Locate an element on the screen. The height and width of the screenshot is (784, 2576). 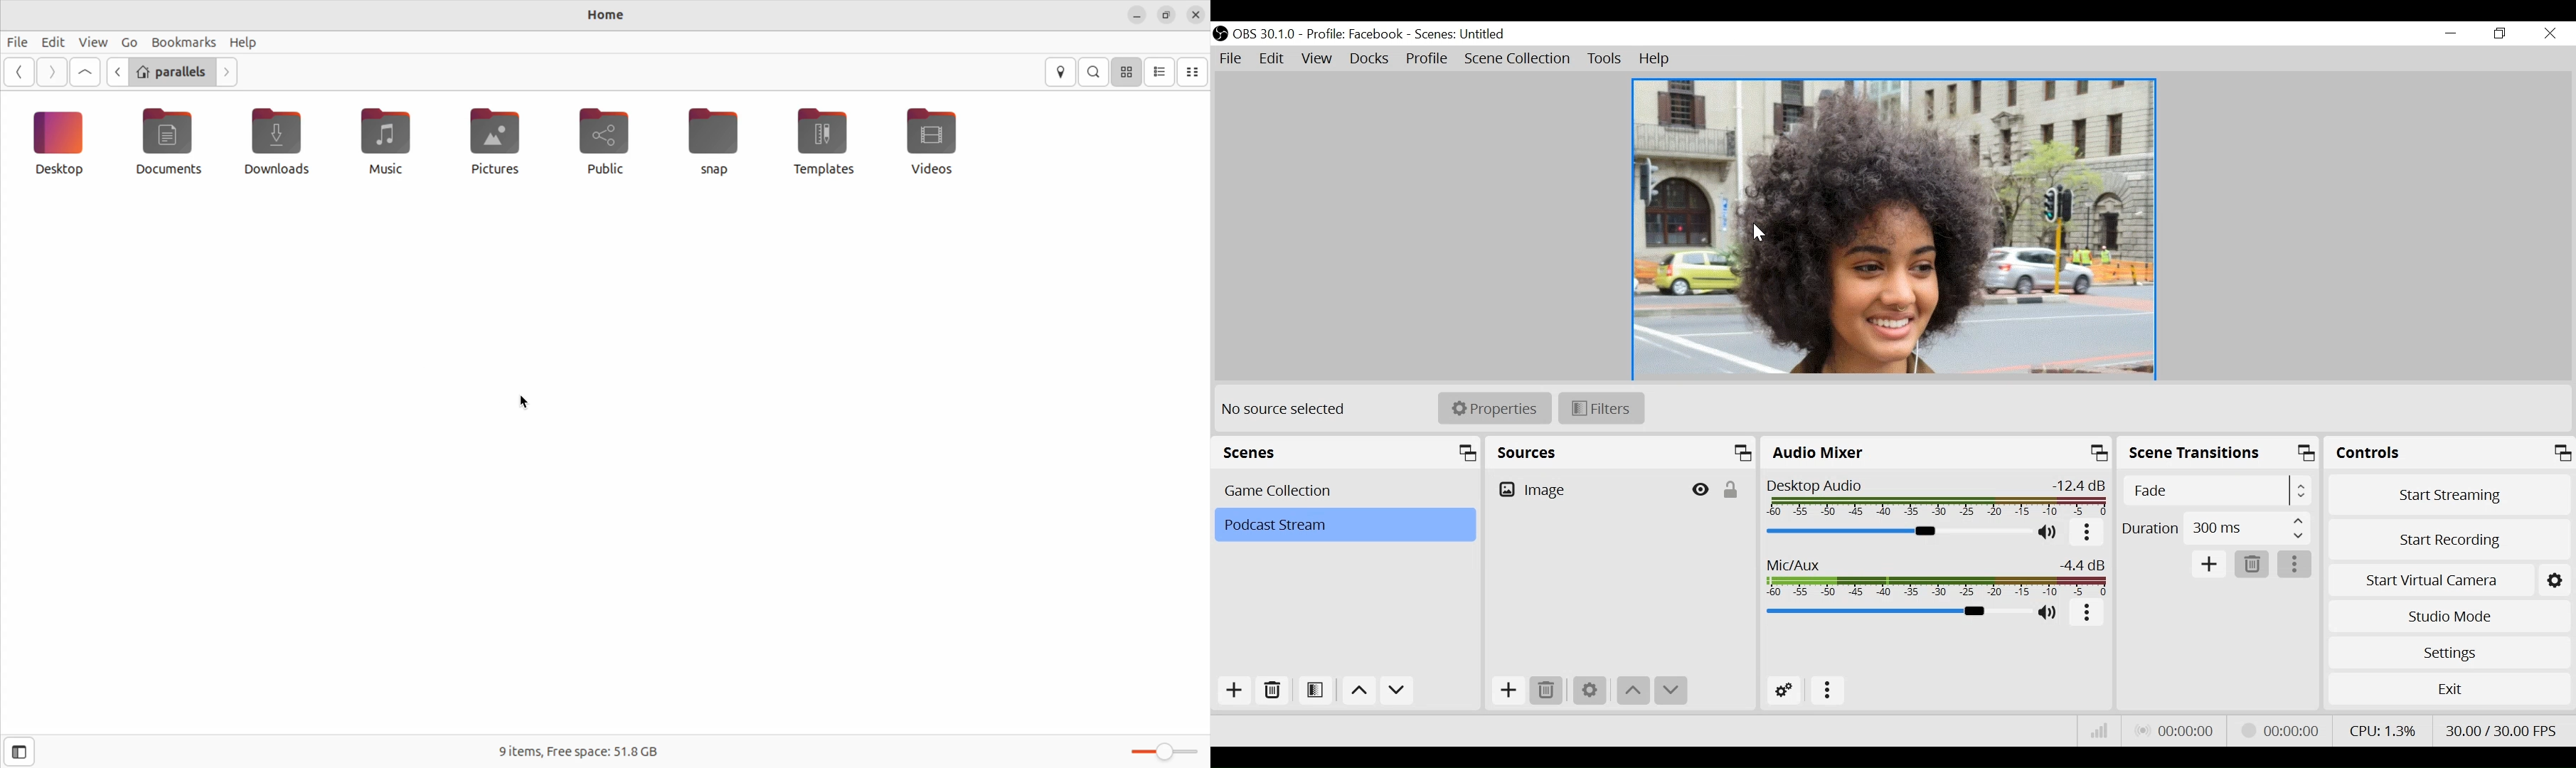
File is located at coordinates (1233, 60).